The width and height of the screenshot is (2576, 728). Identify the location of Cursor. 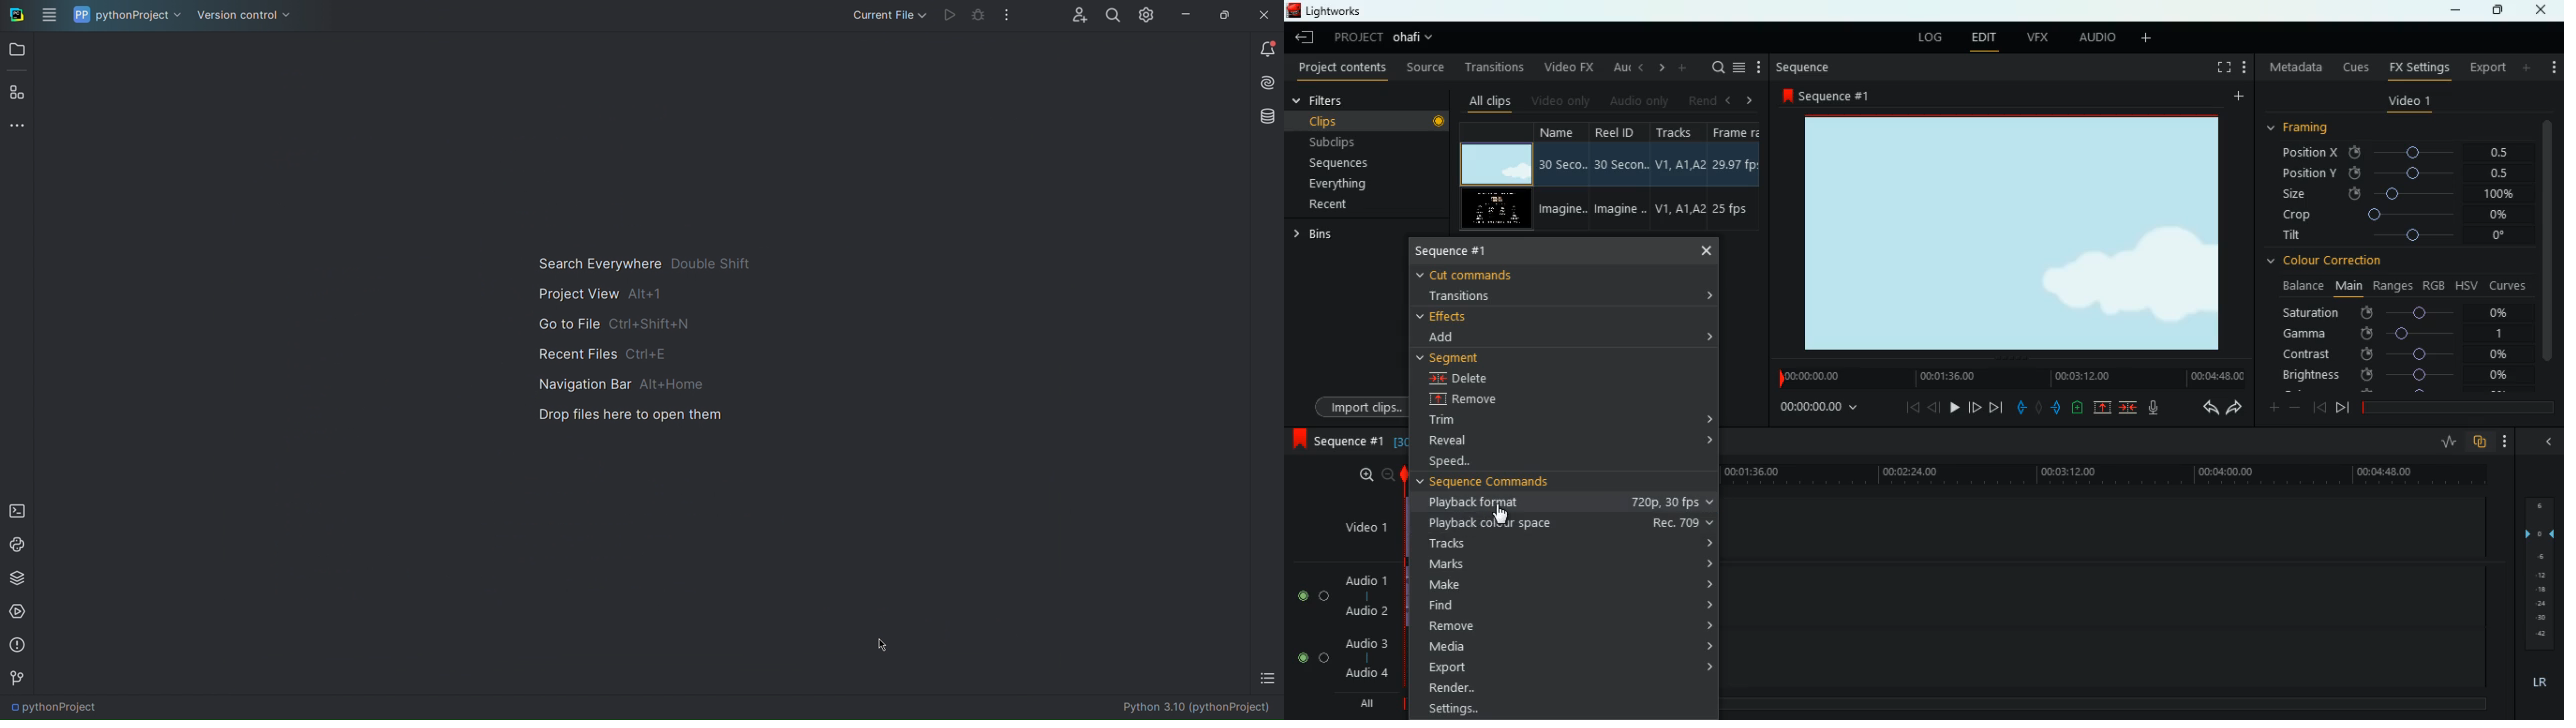
(883, 645).